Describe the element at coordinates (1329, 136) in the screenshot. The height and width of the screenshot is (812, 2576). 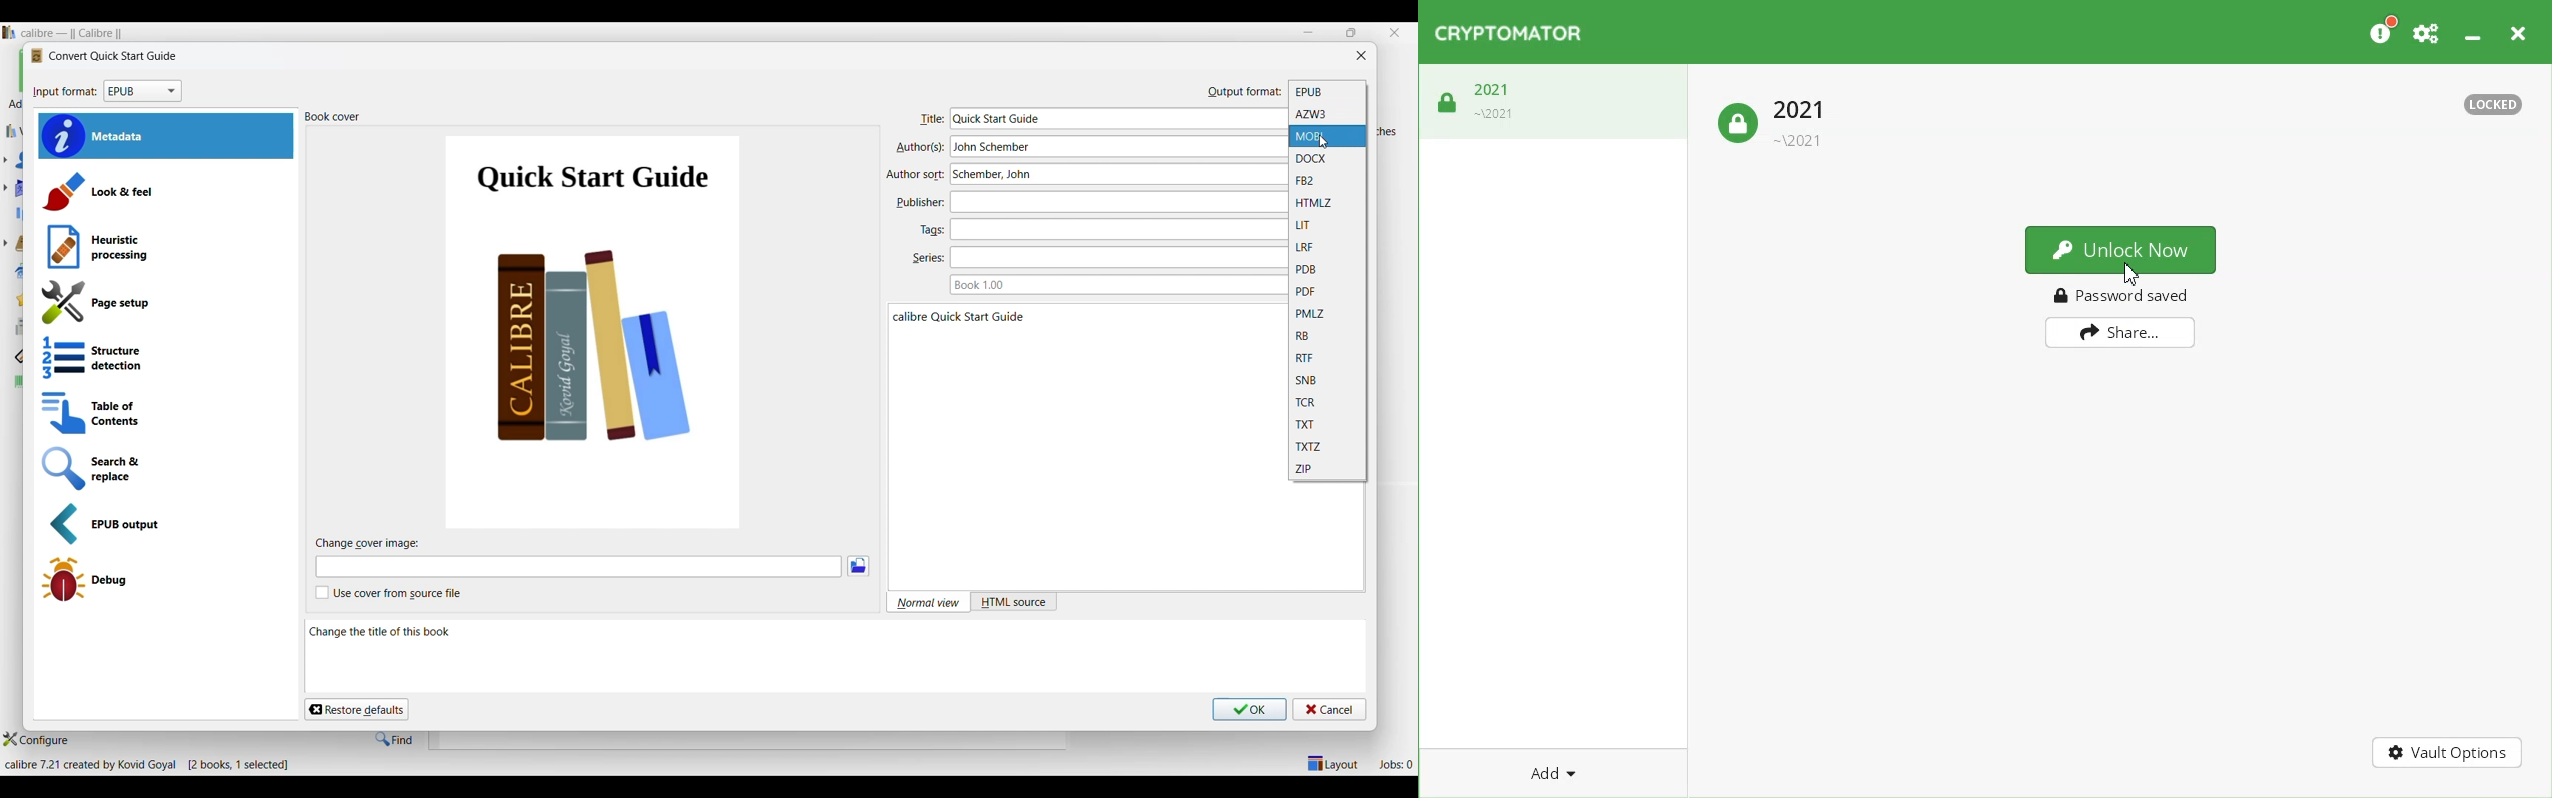
I see `MOBI, current selection` at that location.